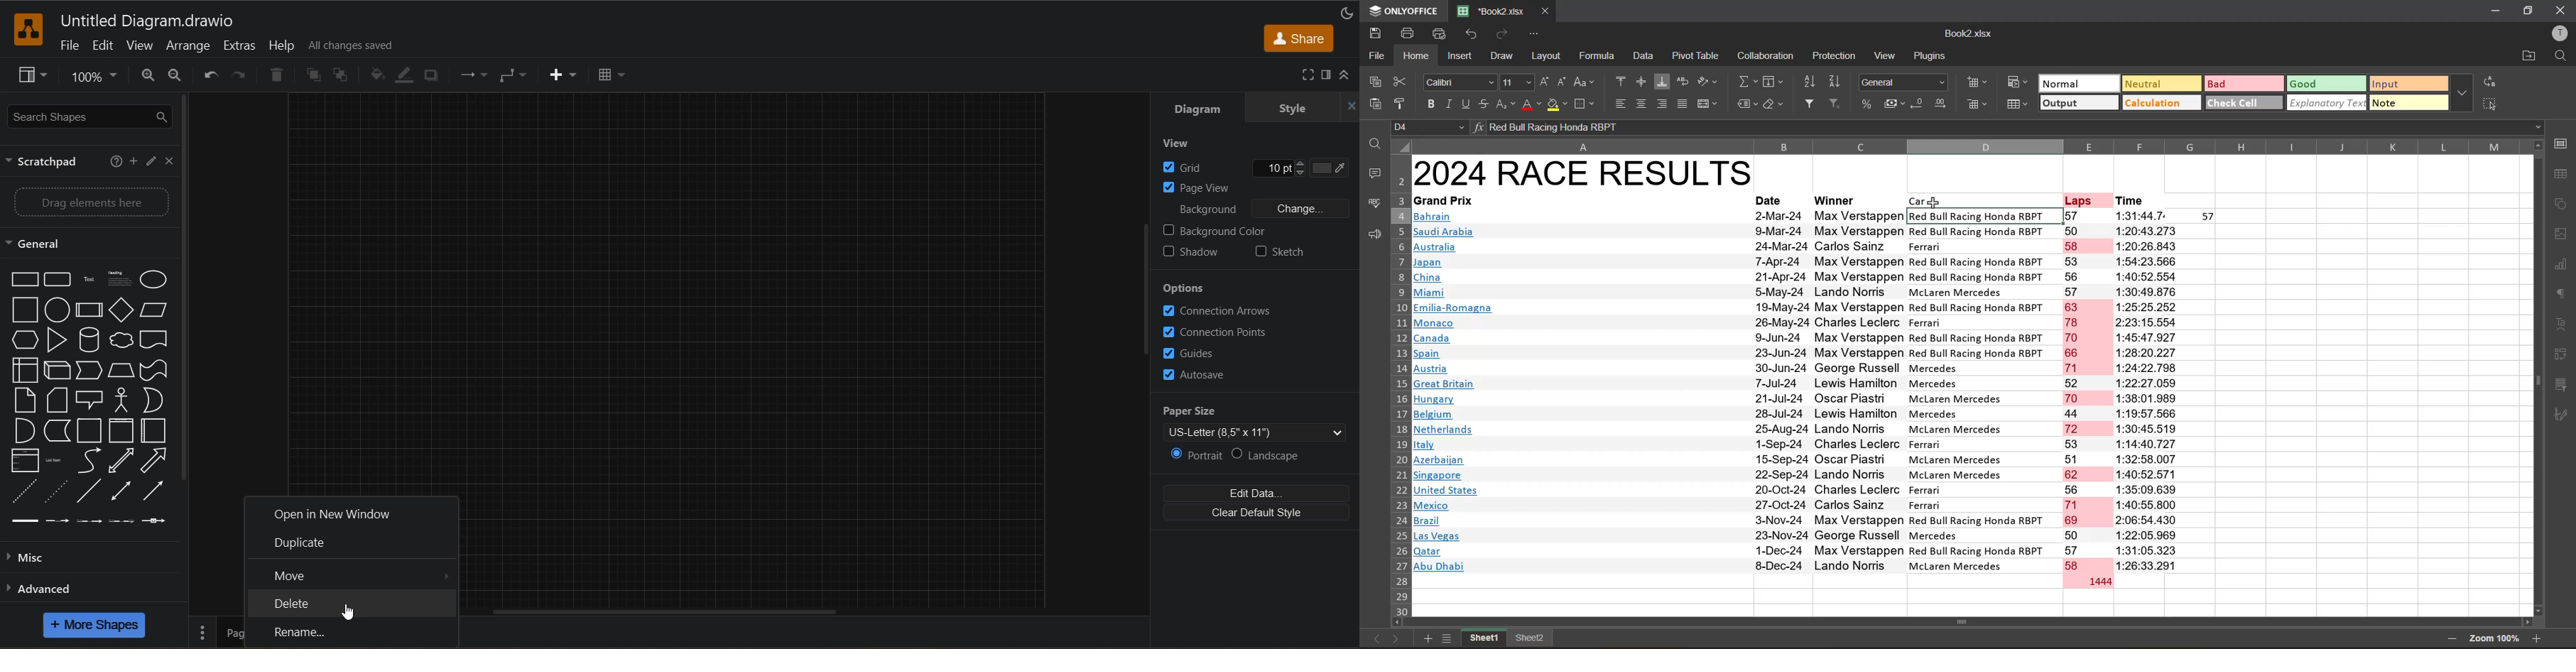  I want to click on search shapes, so click(91, 118).